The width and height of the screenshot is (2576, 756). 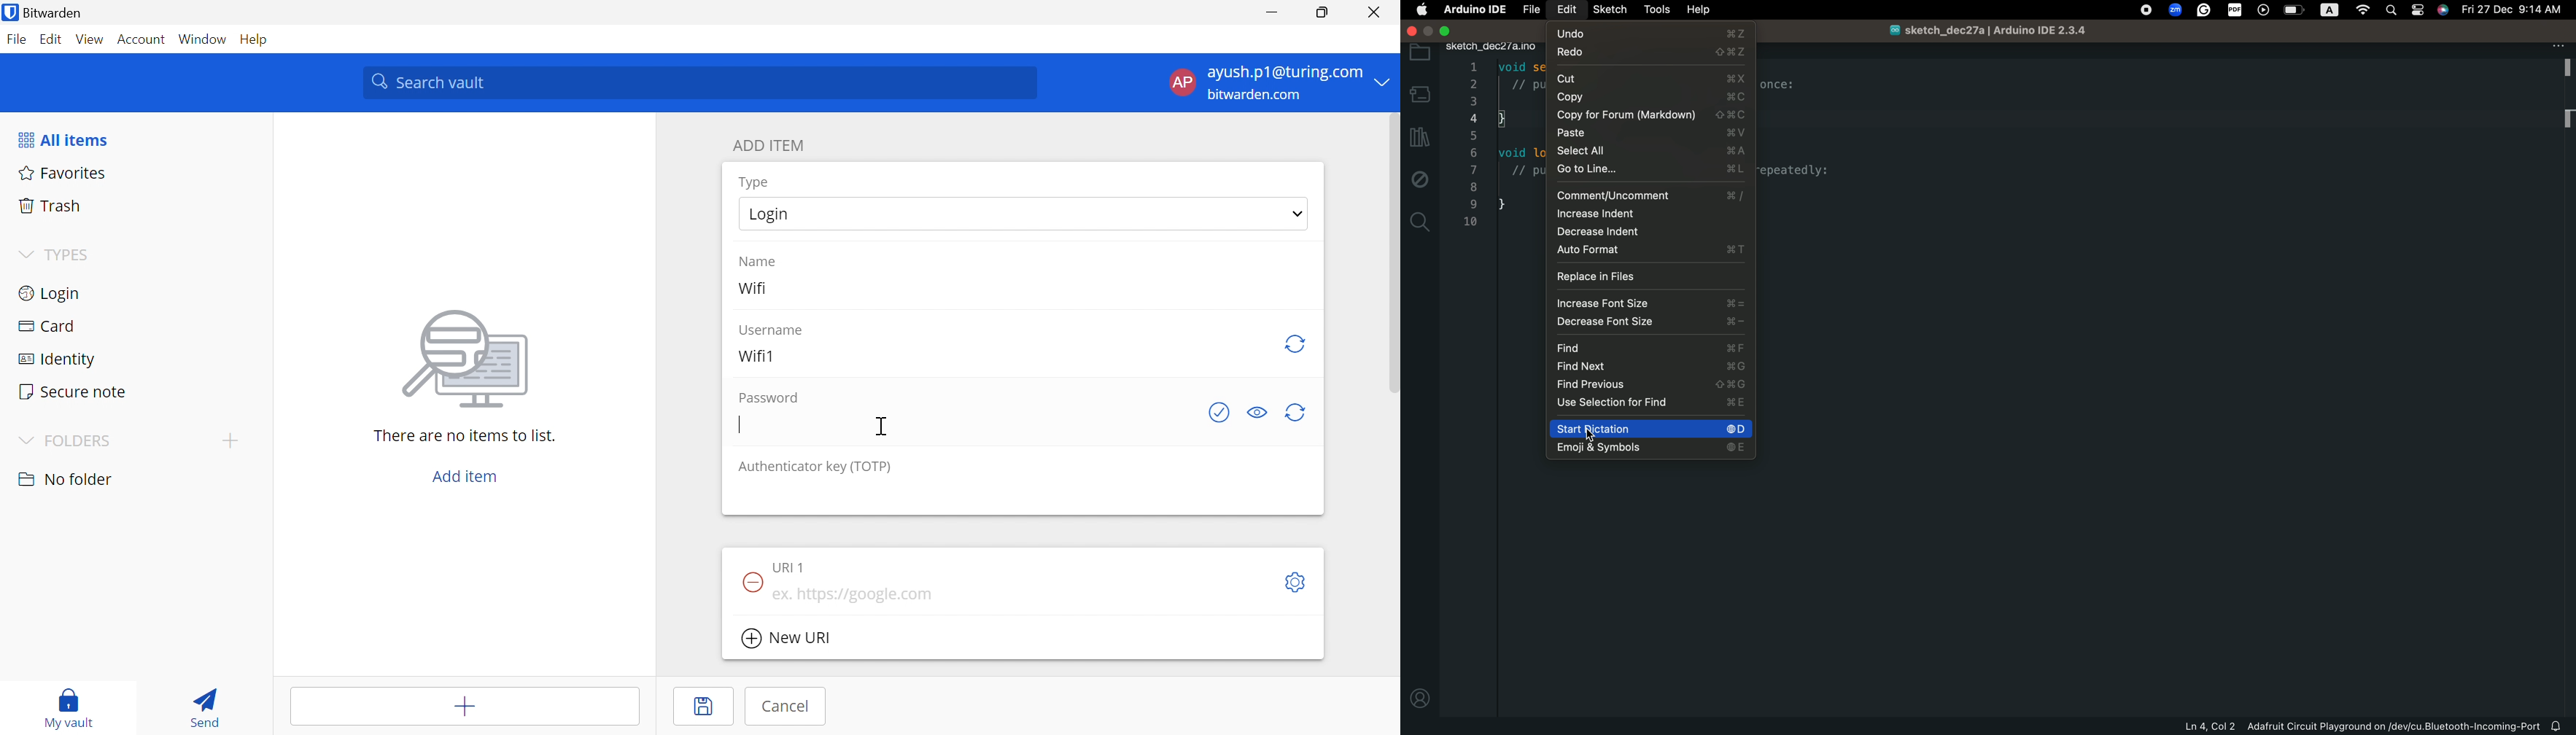 What do you see at coordinates (257, 39) in the screenshot?
I see `Help` at bounding box center [257, 39].